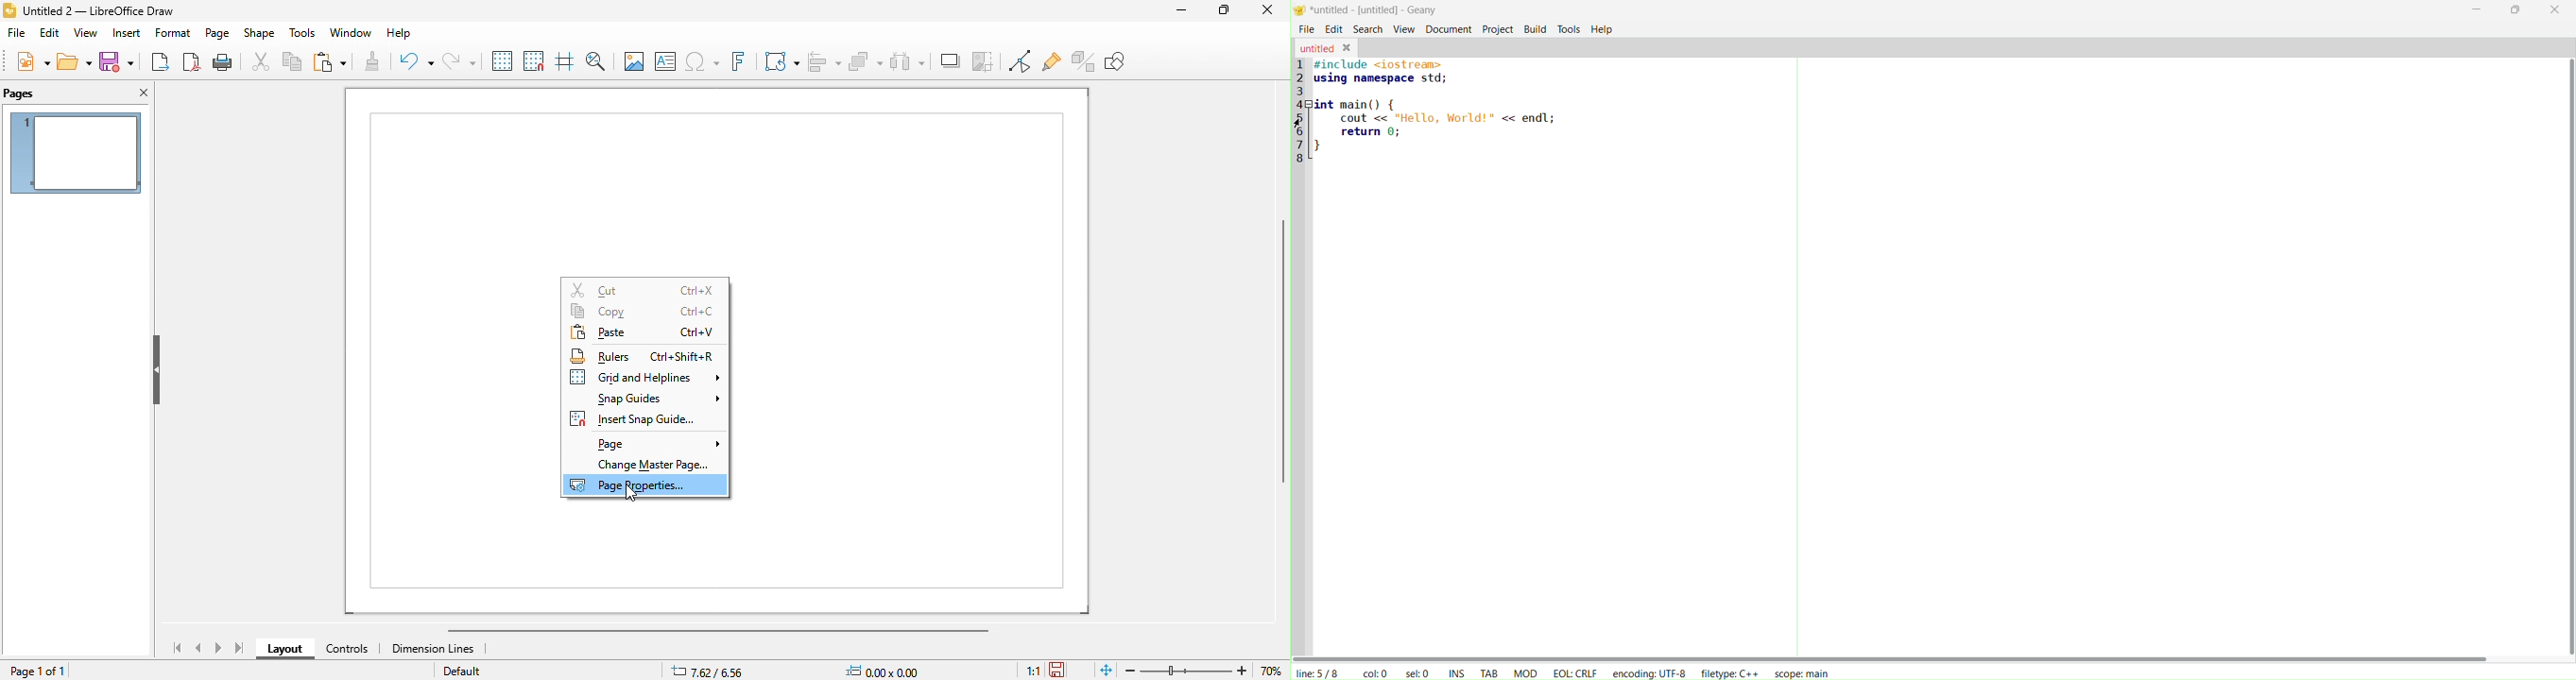 The width and height of the screenshot is (2576, 700). I want to click on dimension lines, so click(437, 651).